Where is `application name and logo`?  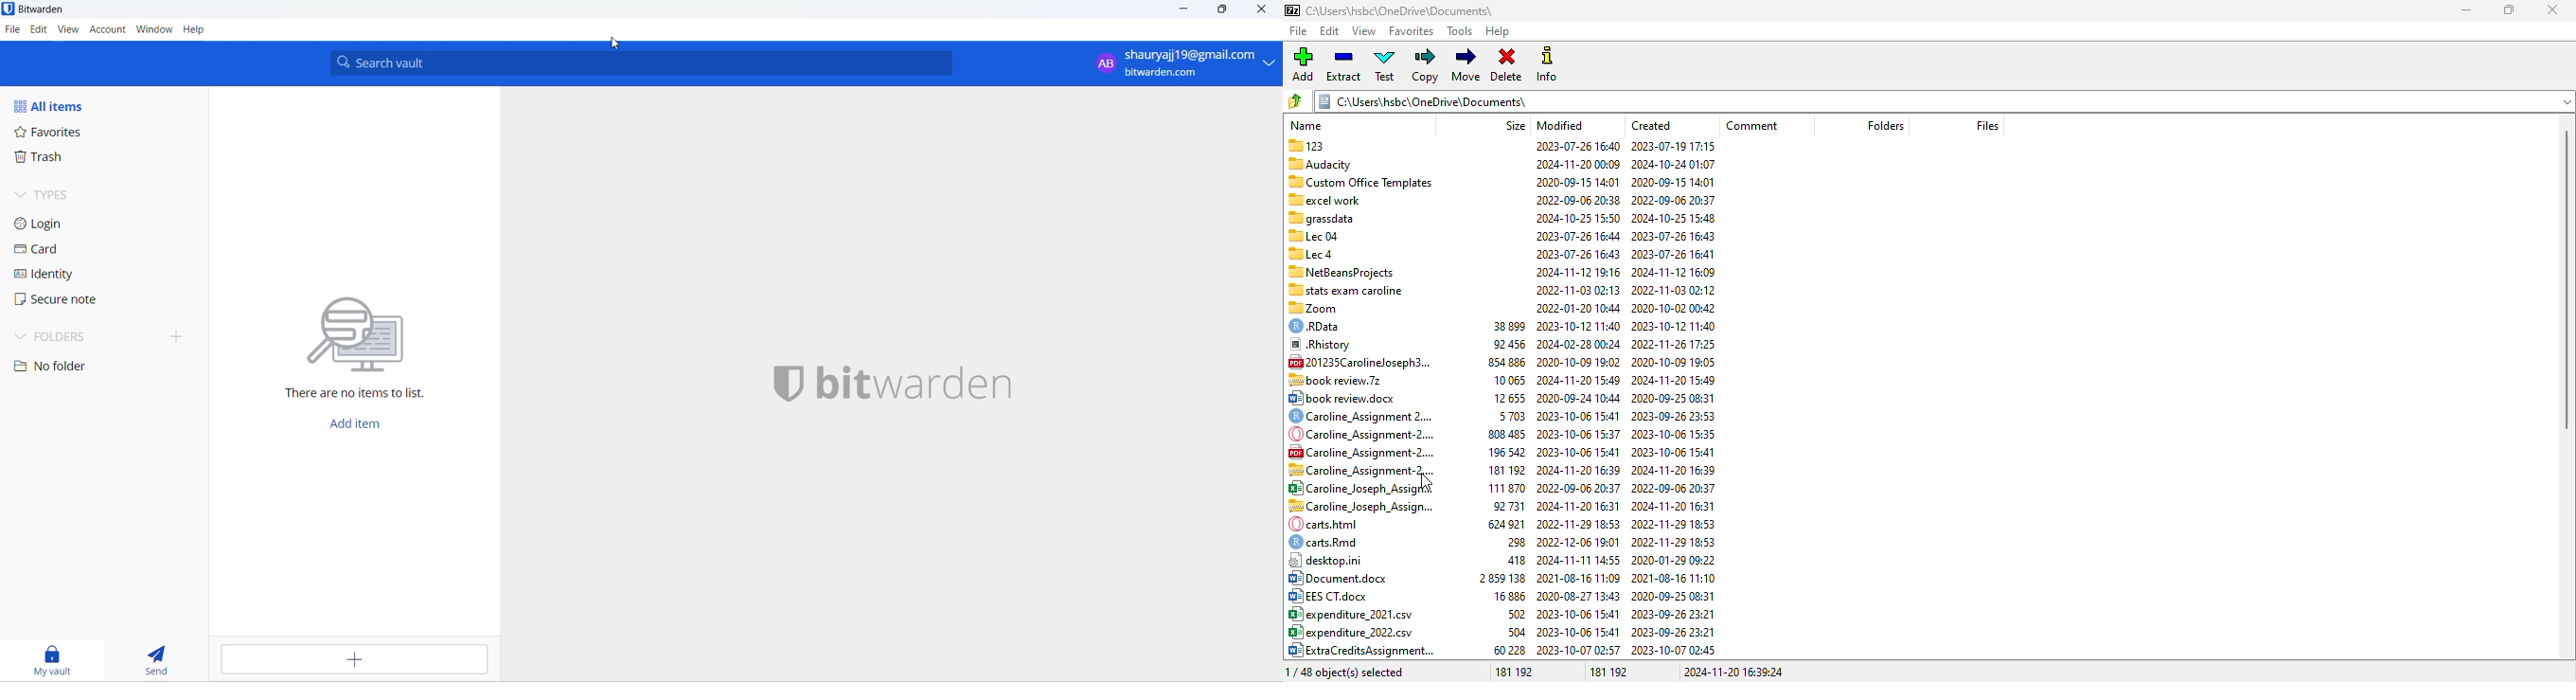 application name and logo is located at coordinates (40, 9).